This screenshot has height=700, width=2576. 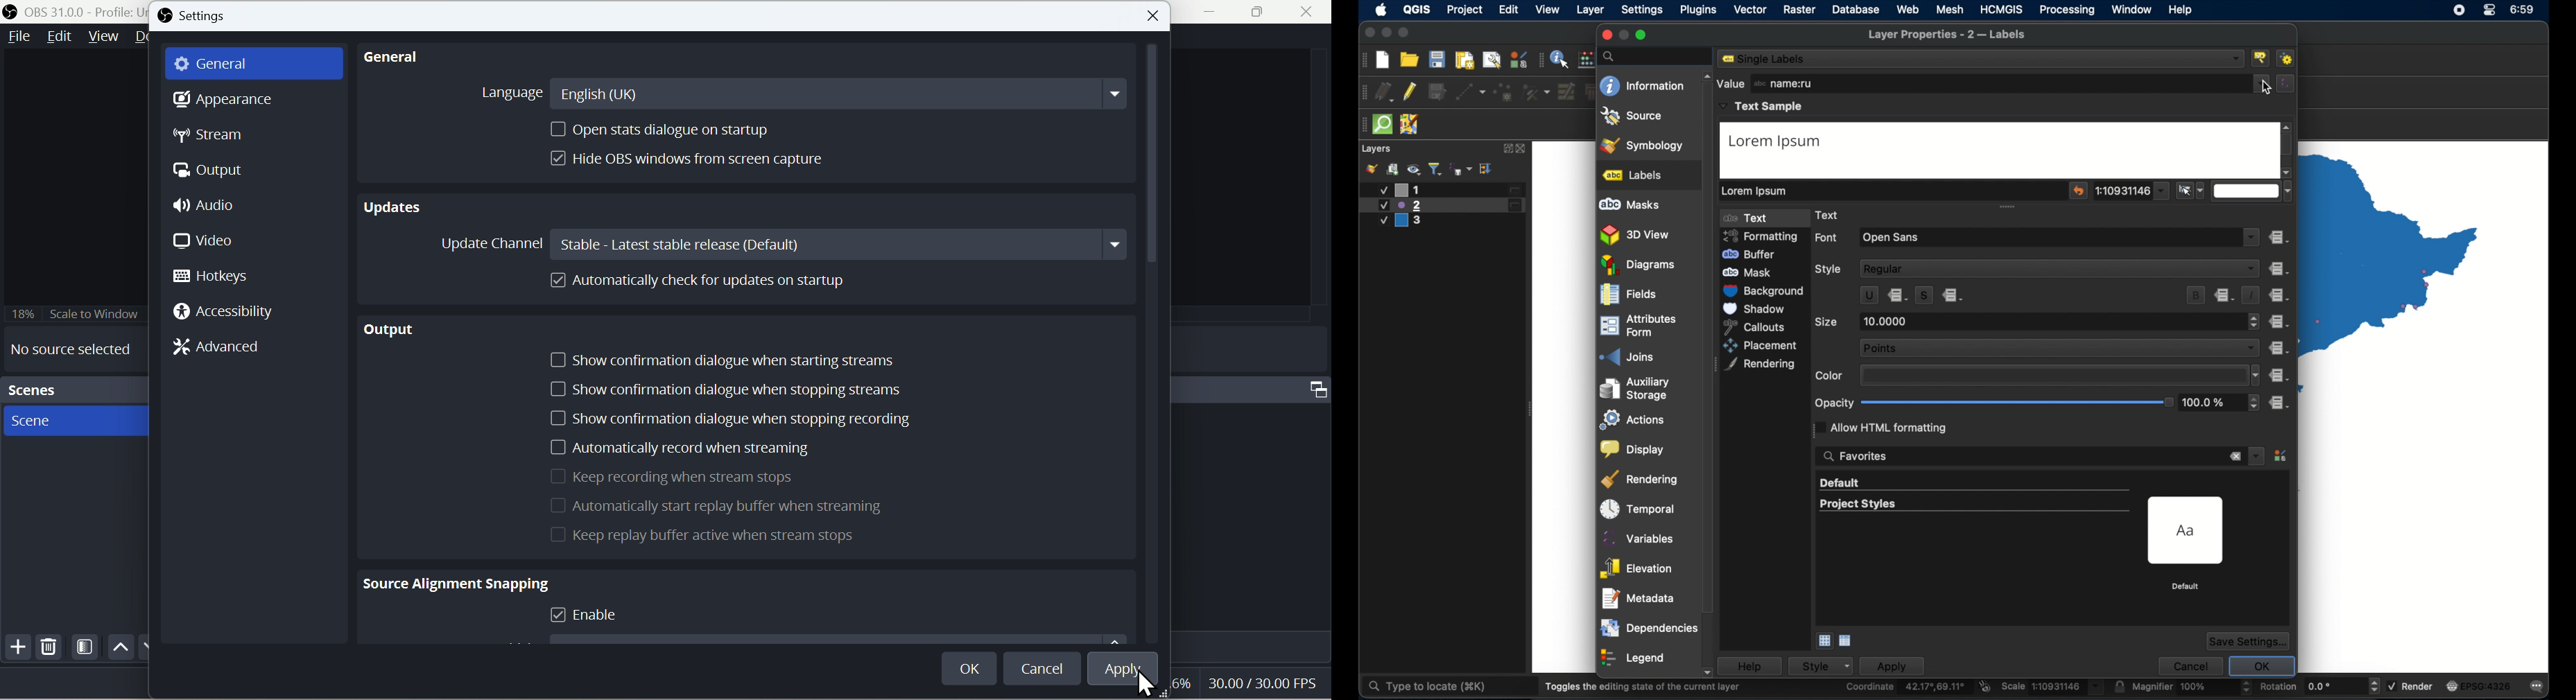 I want to click on Show confirmation dialogue when starting streams, so click(x=732, y=360).